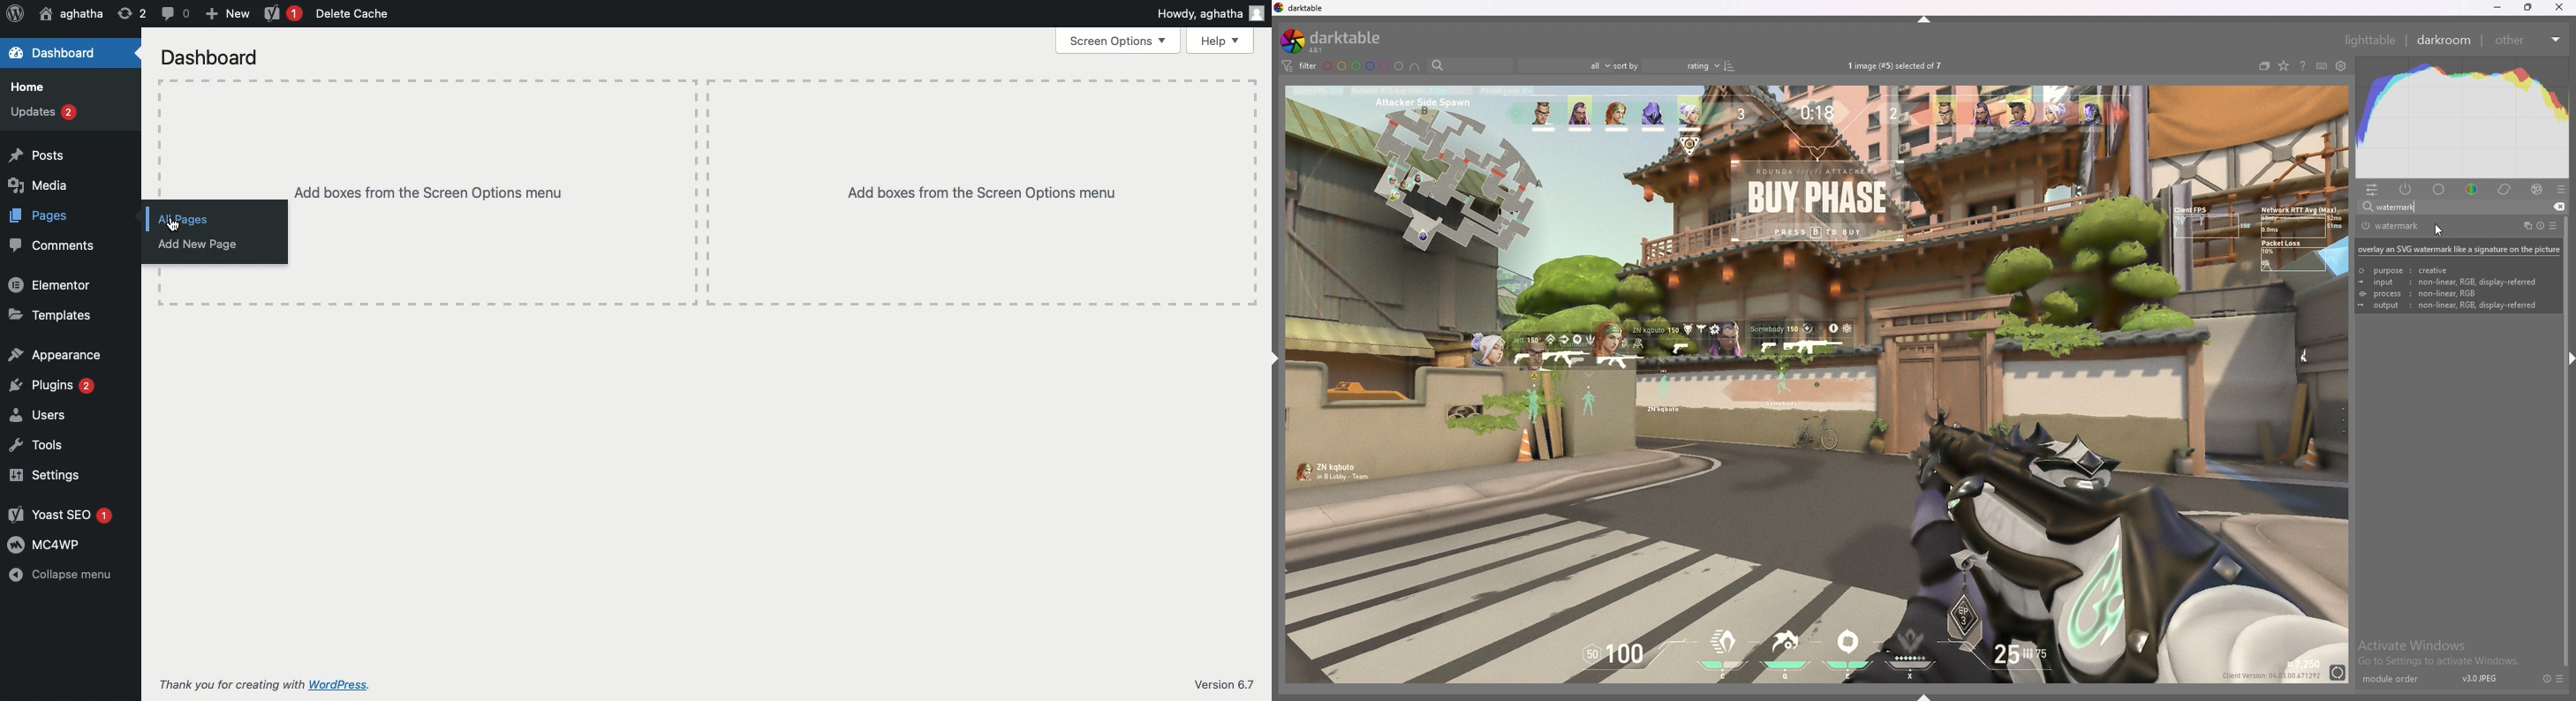 The image size is (2576, 728). Describe the element at coordinates (212, 60) in the screenshot. I see `Dashboard` at that location.